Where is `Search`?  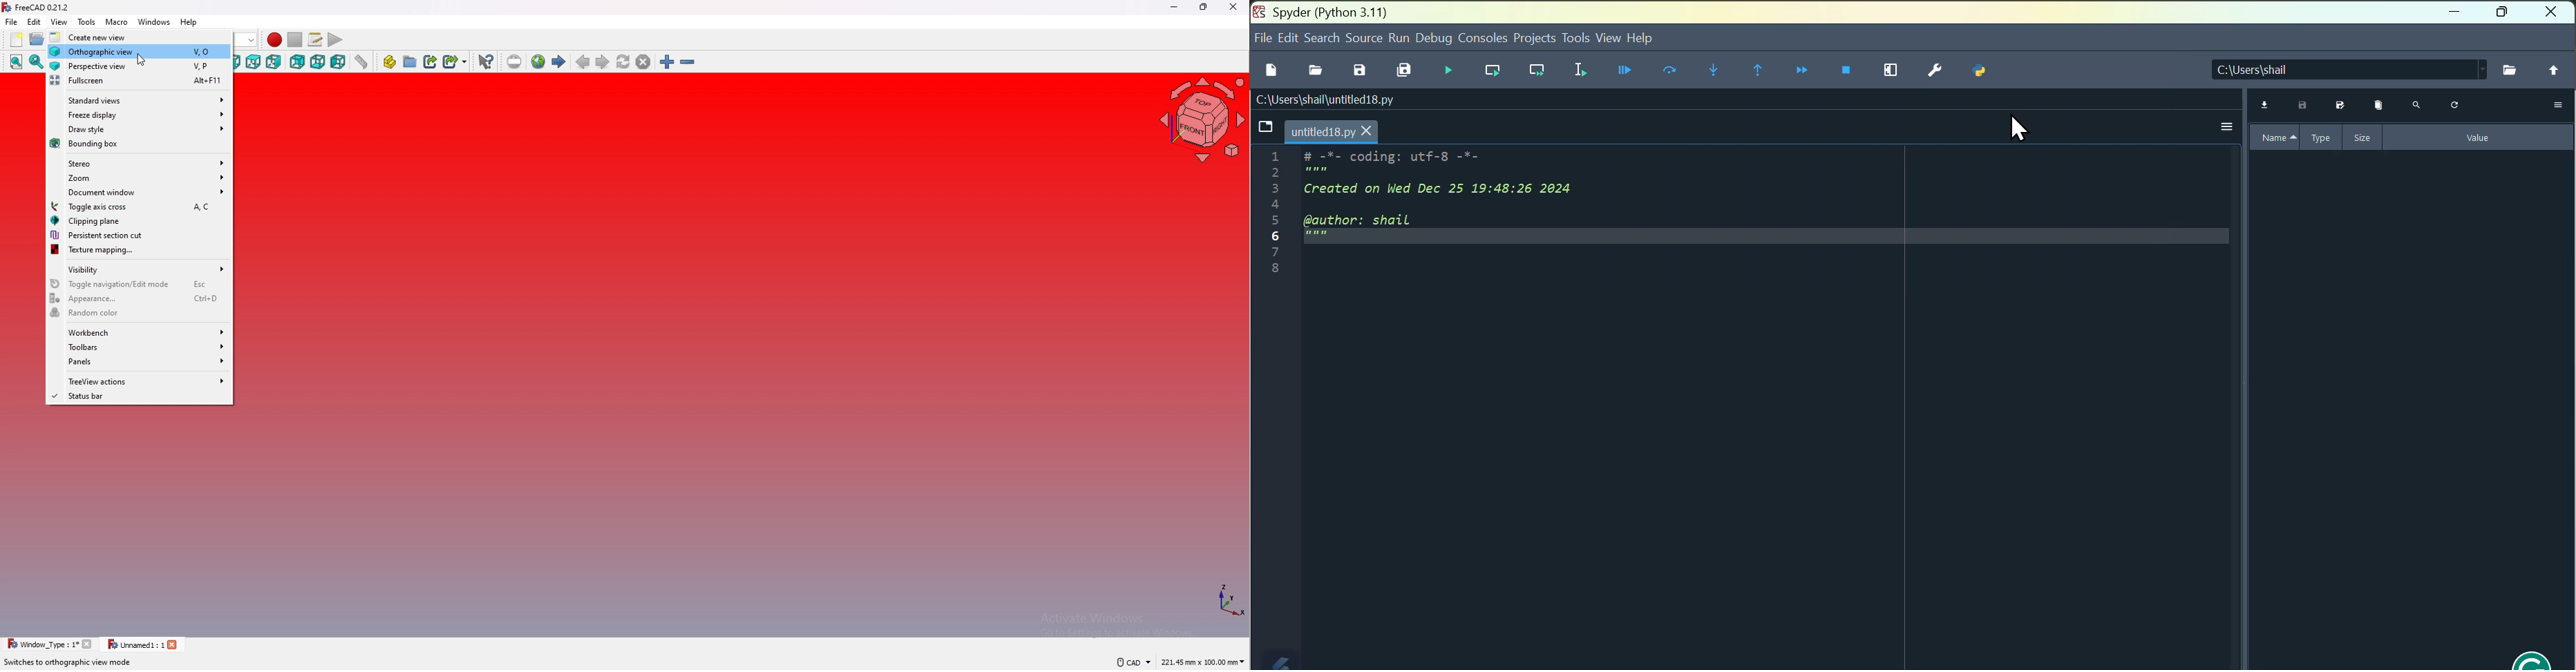 Search is located at coordinates (1320, 38).